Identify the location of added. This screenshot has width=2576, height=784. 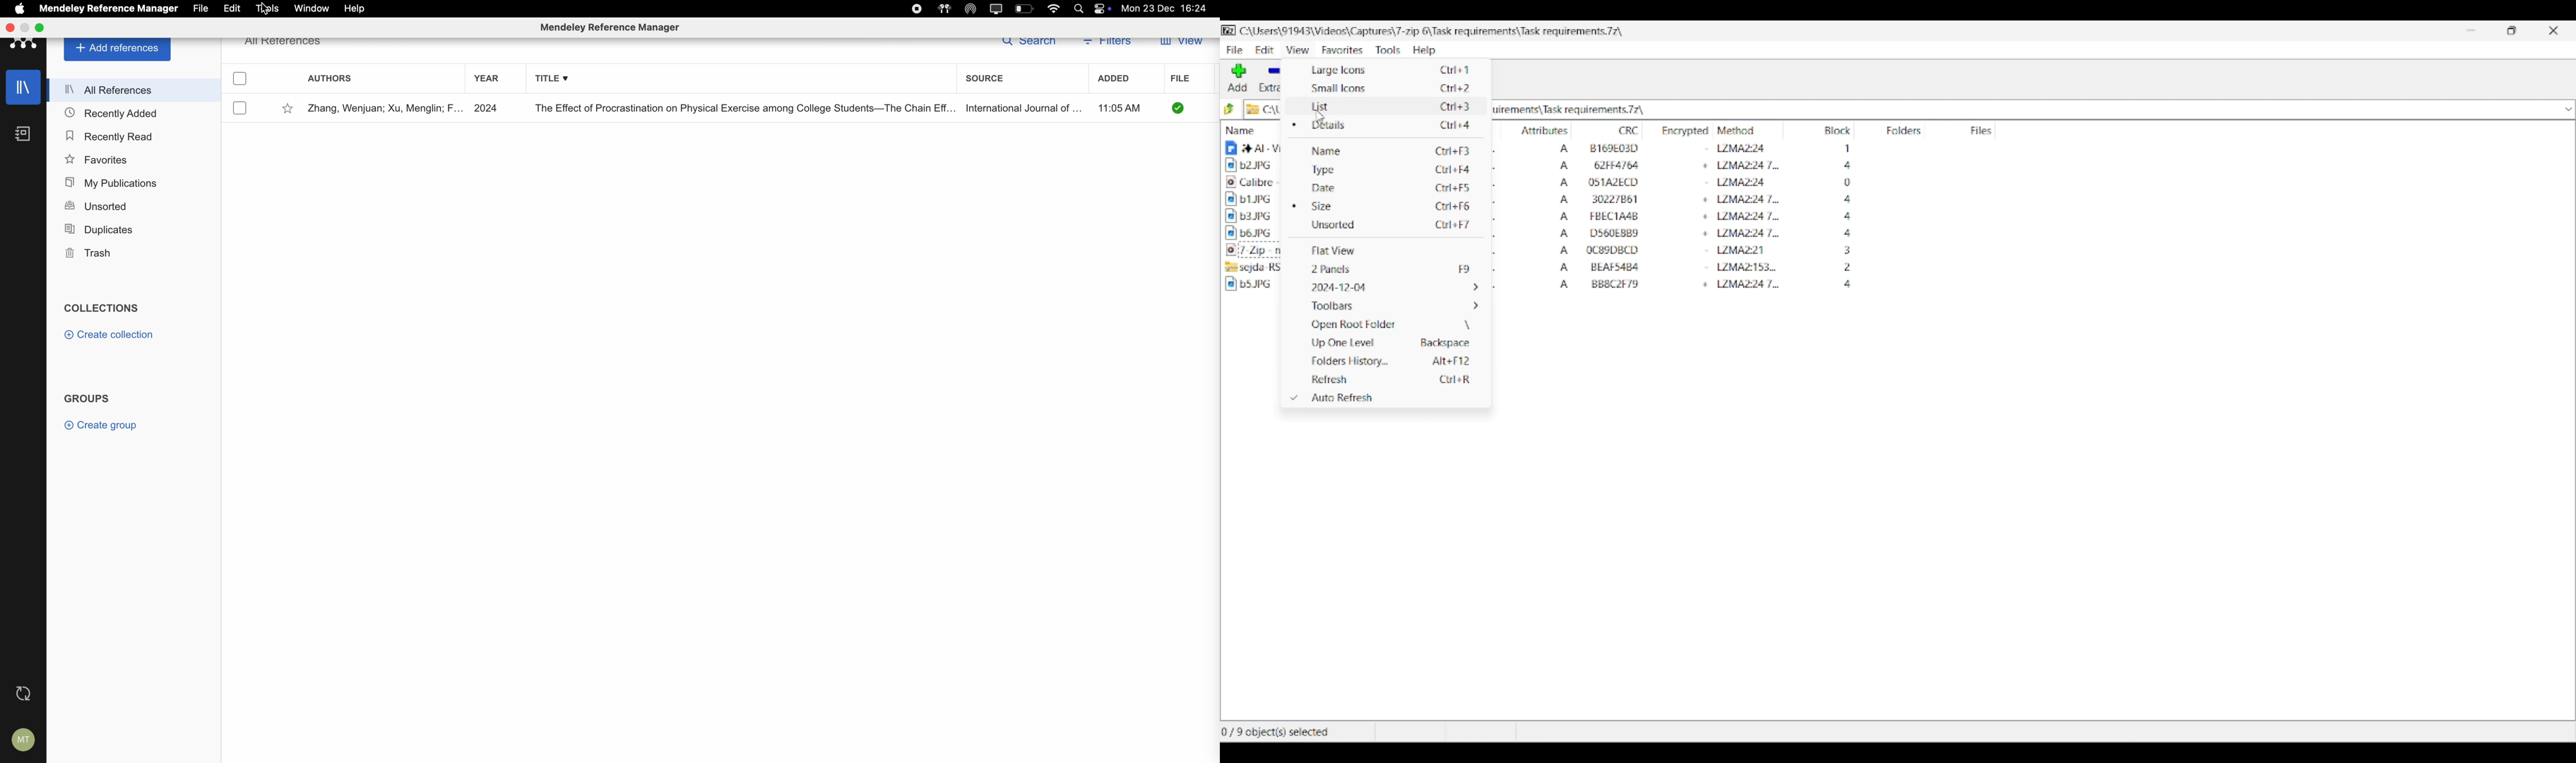
(1116, 78).